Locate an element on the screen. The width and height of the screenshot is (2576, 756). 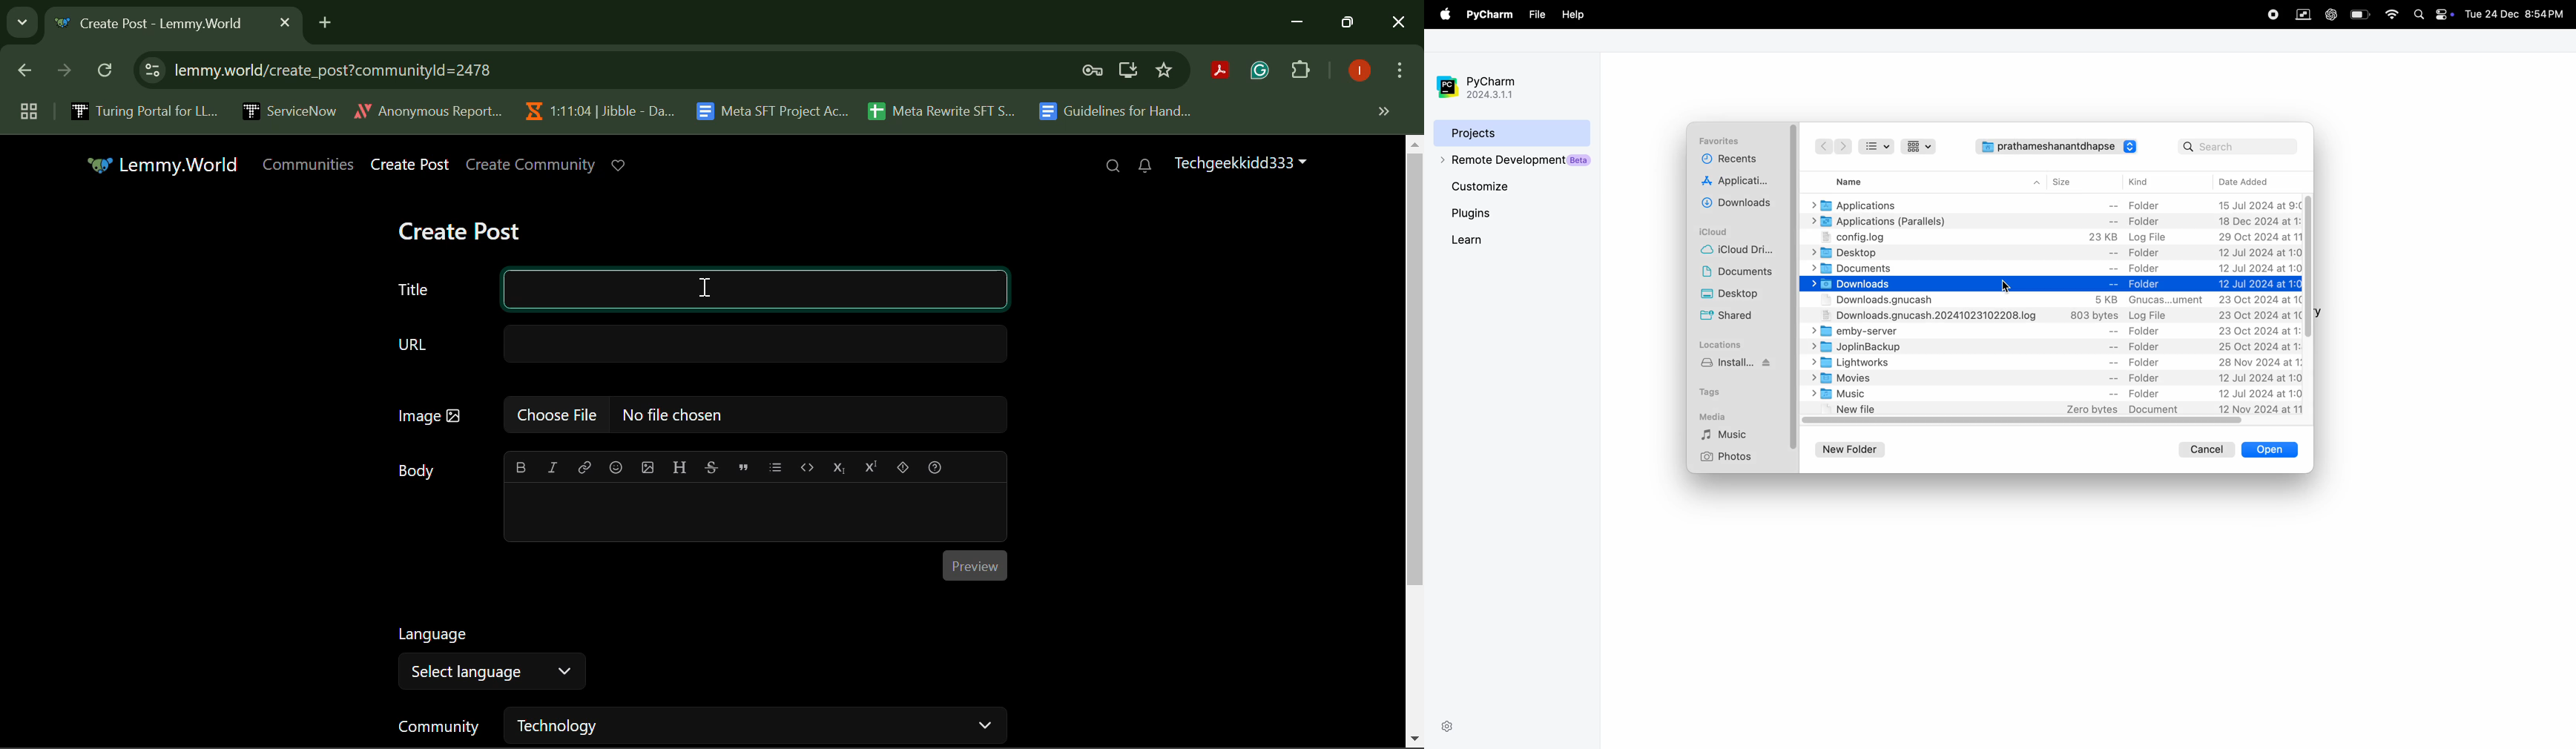
Webpage Heading is located at coordinates (157, 25).